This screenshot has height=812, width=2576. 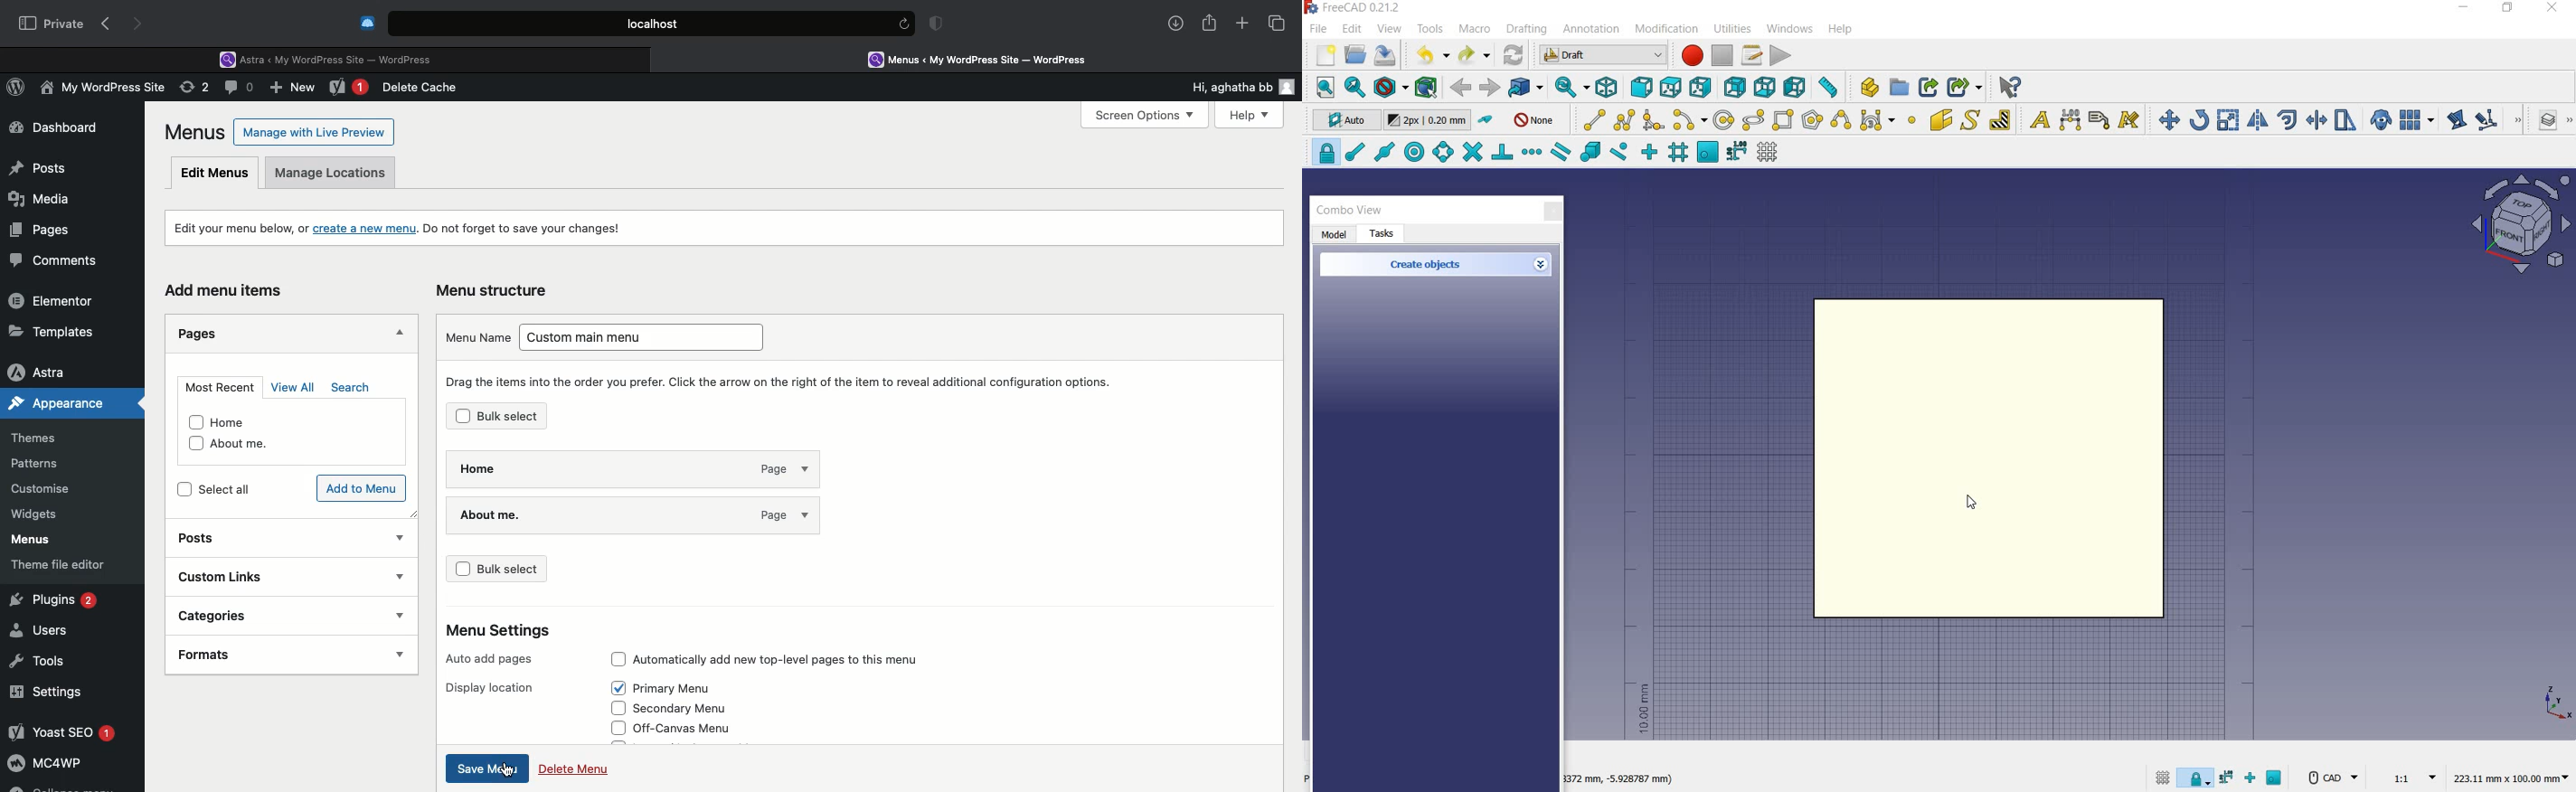 What do you see at coordinates (1222, 84) in the screenshot?
I see `Hi, aghatha bb` at bounding box center [1222, 84].